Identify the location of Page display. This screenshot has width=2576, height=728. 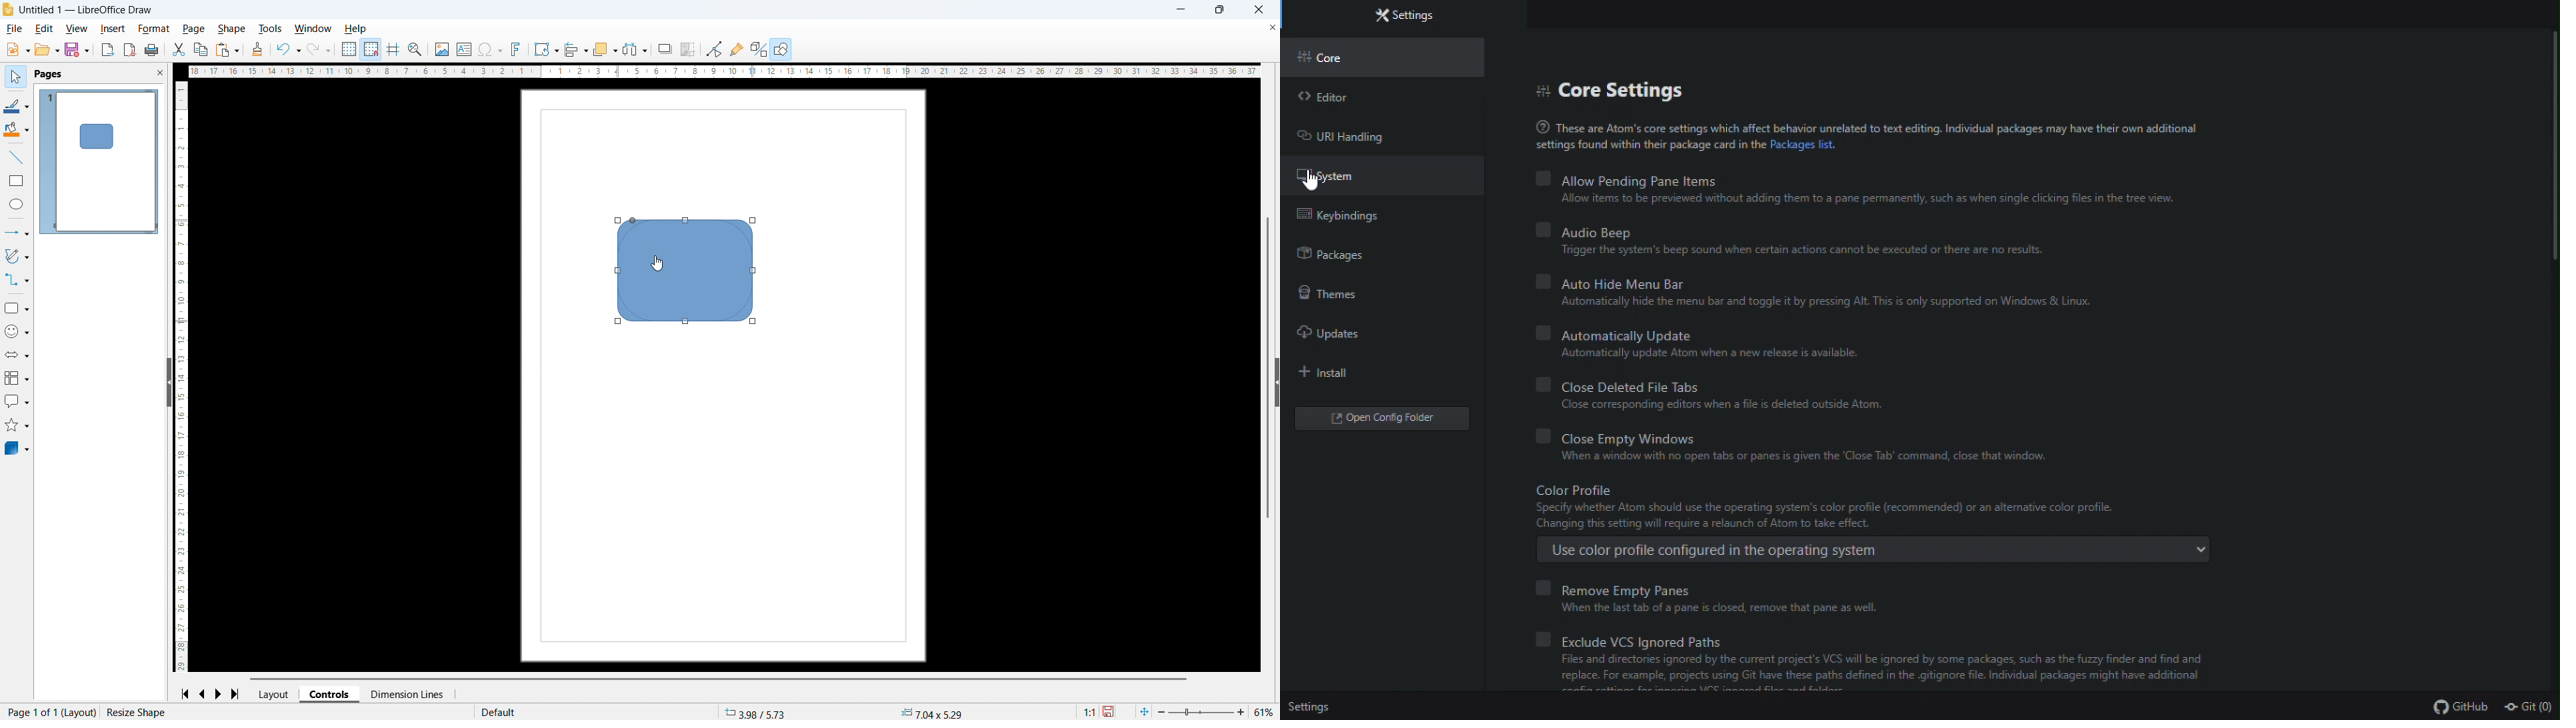
(99, 161).